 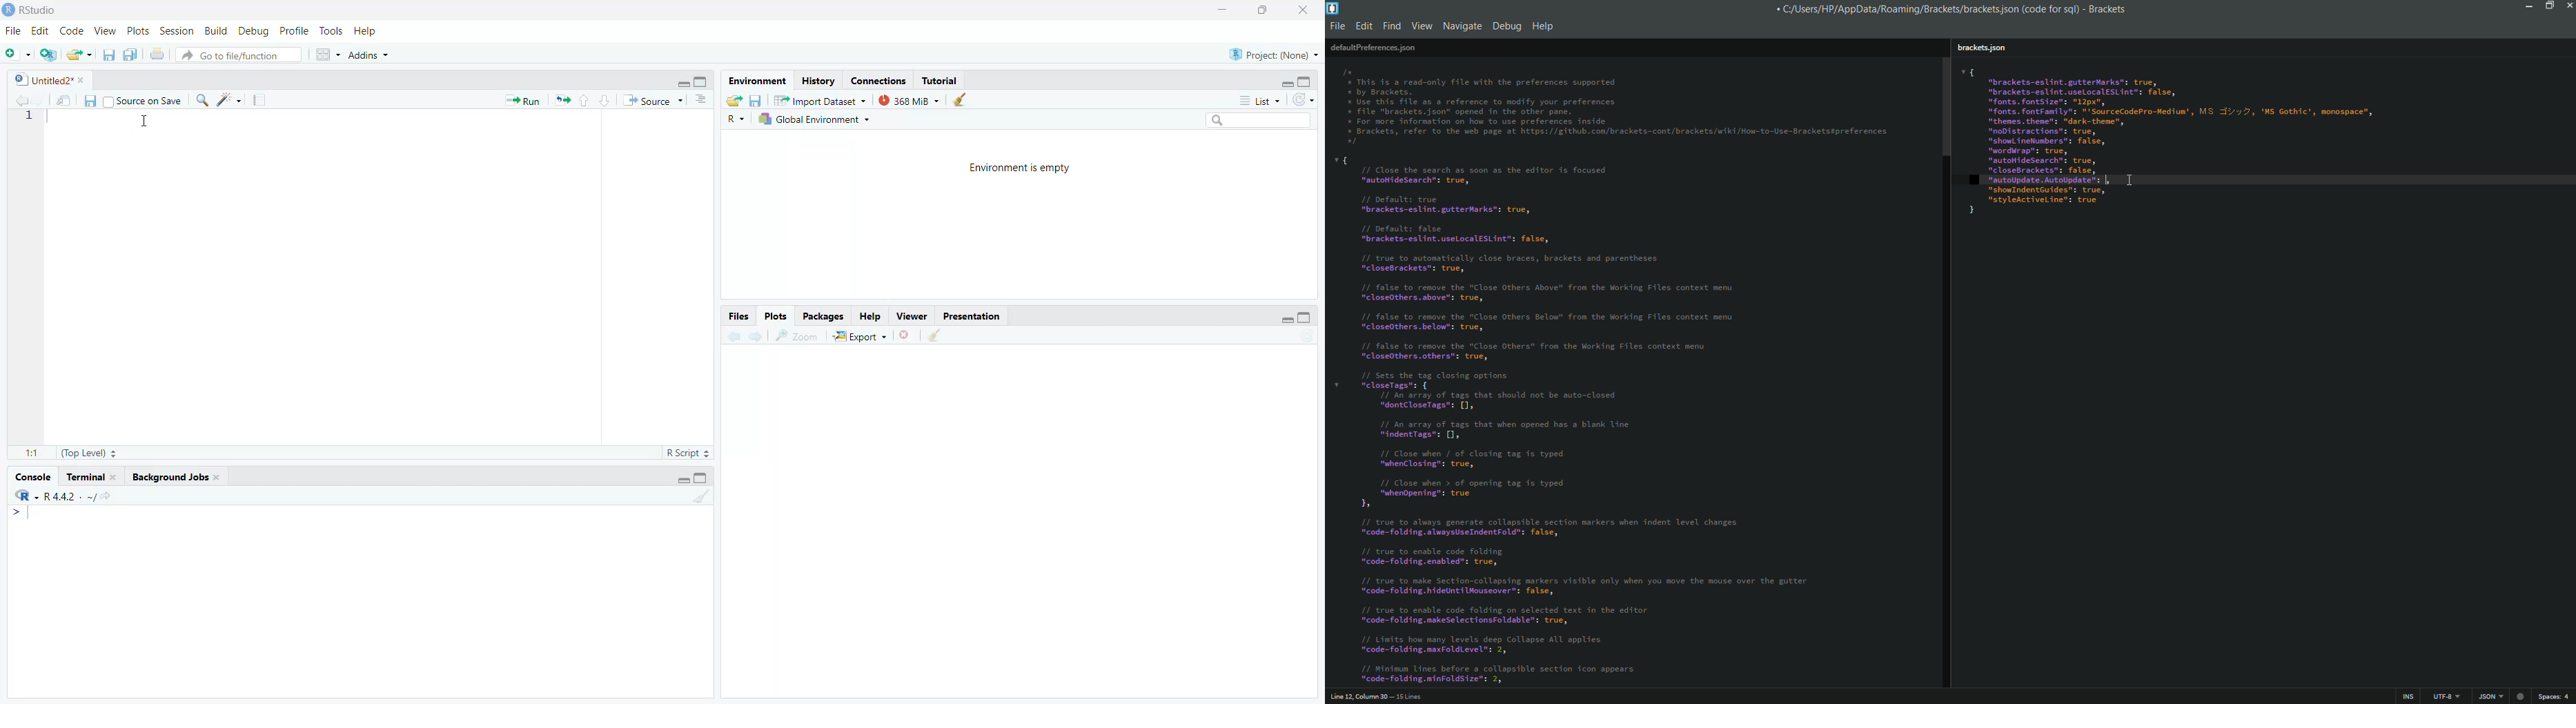 What do you see at coordinates (1310, 79) in the screenshot?
I see `maximise` at bounding box center [1310, 79].